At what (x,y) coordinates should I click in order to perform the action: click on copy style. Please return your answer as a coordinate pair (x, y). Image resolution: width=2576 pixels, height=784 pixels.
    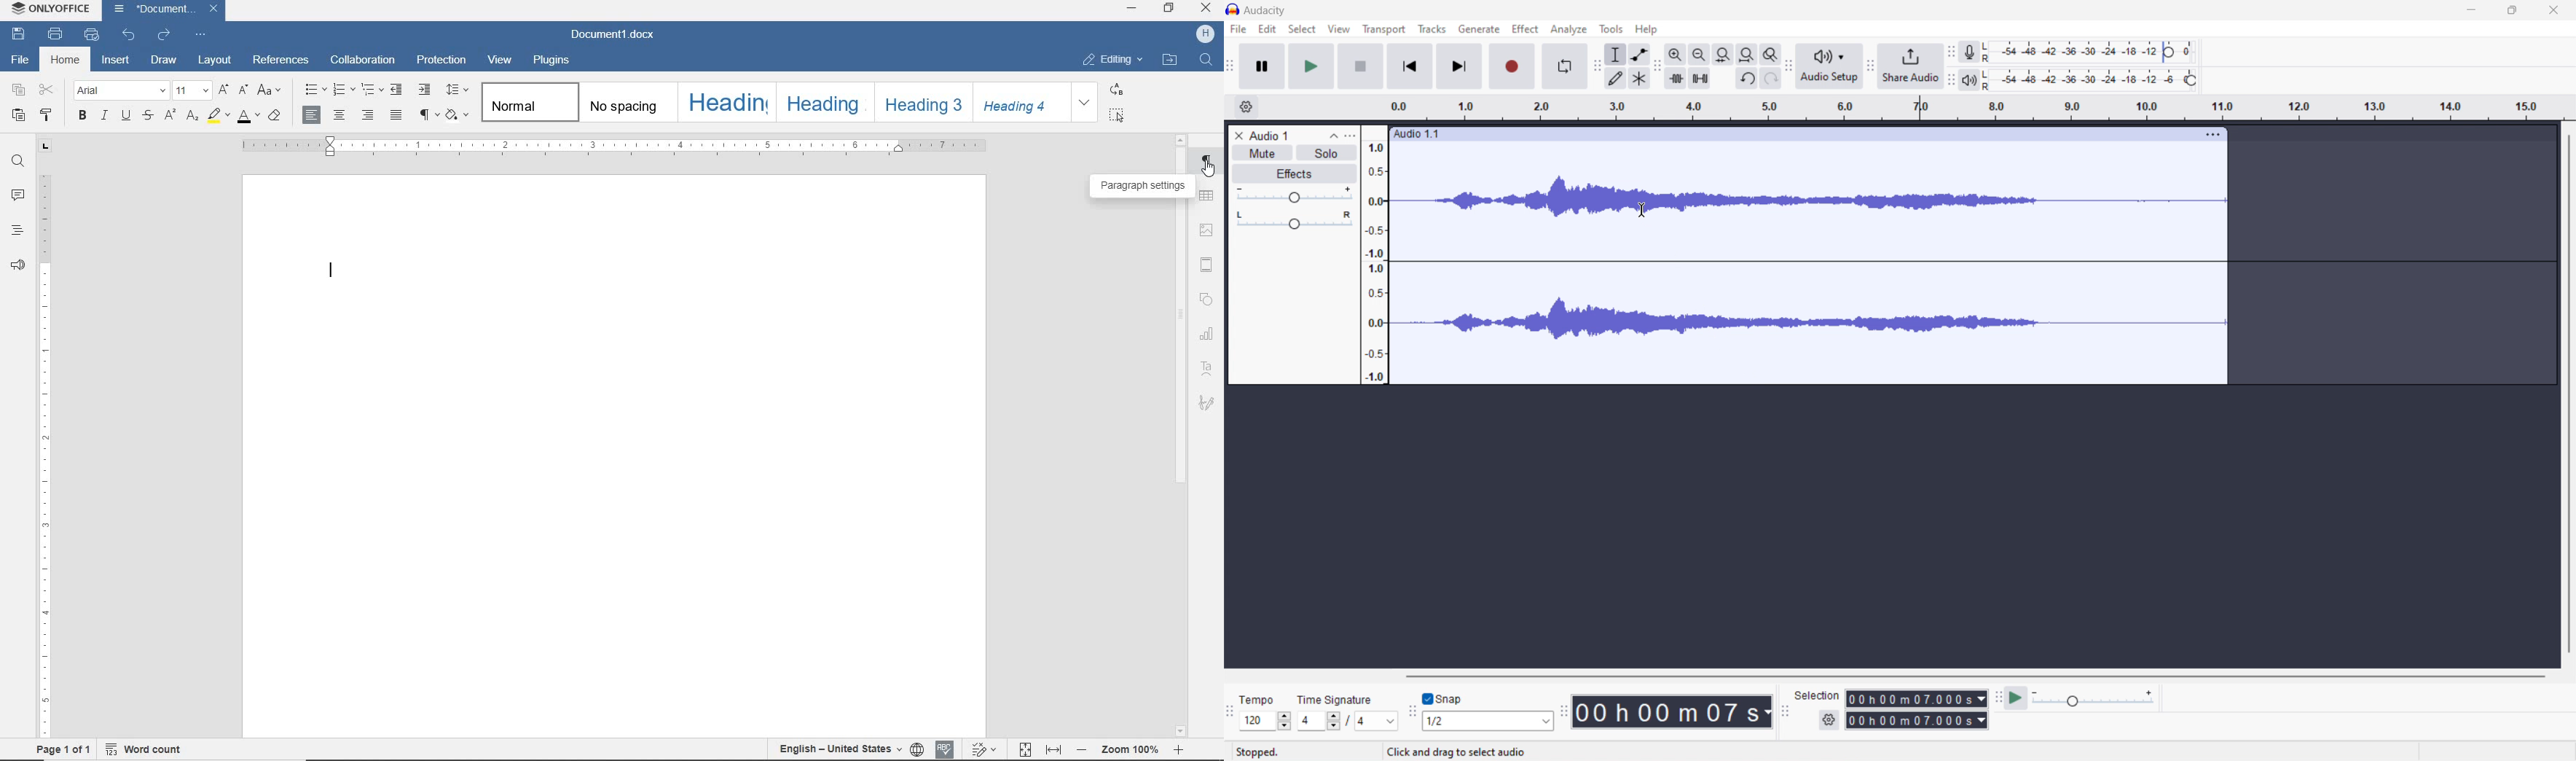
    Looking at the image, I should click on (47, 116).